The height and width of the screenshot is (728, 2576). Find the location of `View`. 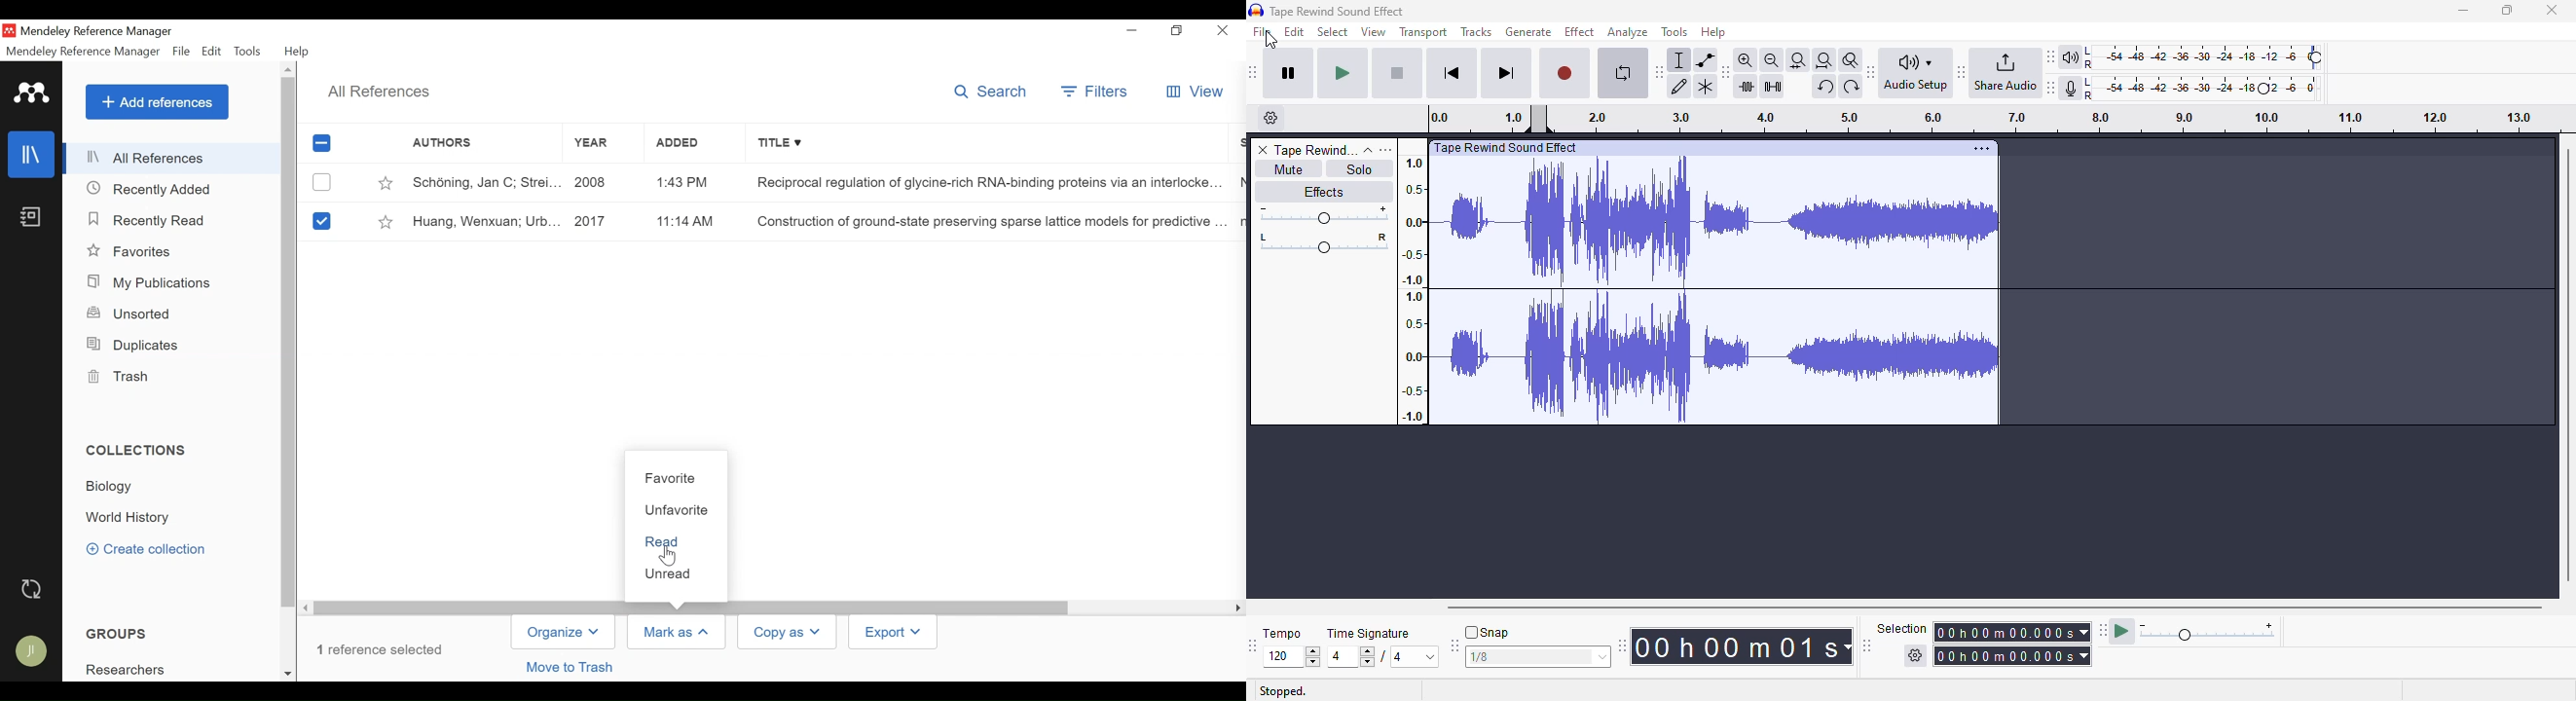

View is located at coordinates (1195, 93).